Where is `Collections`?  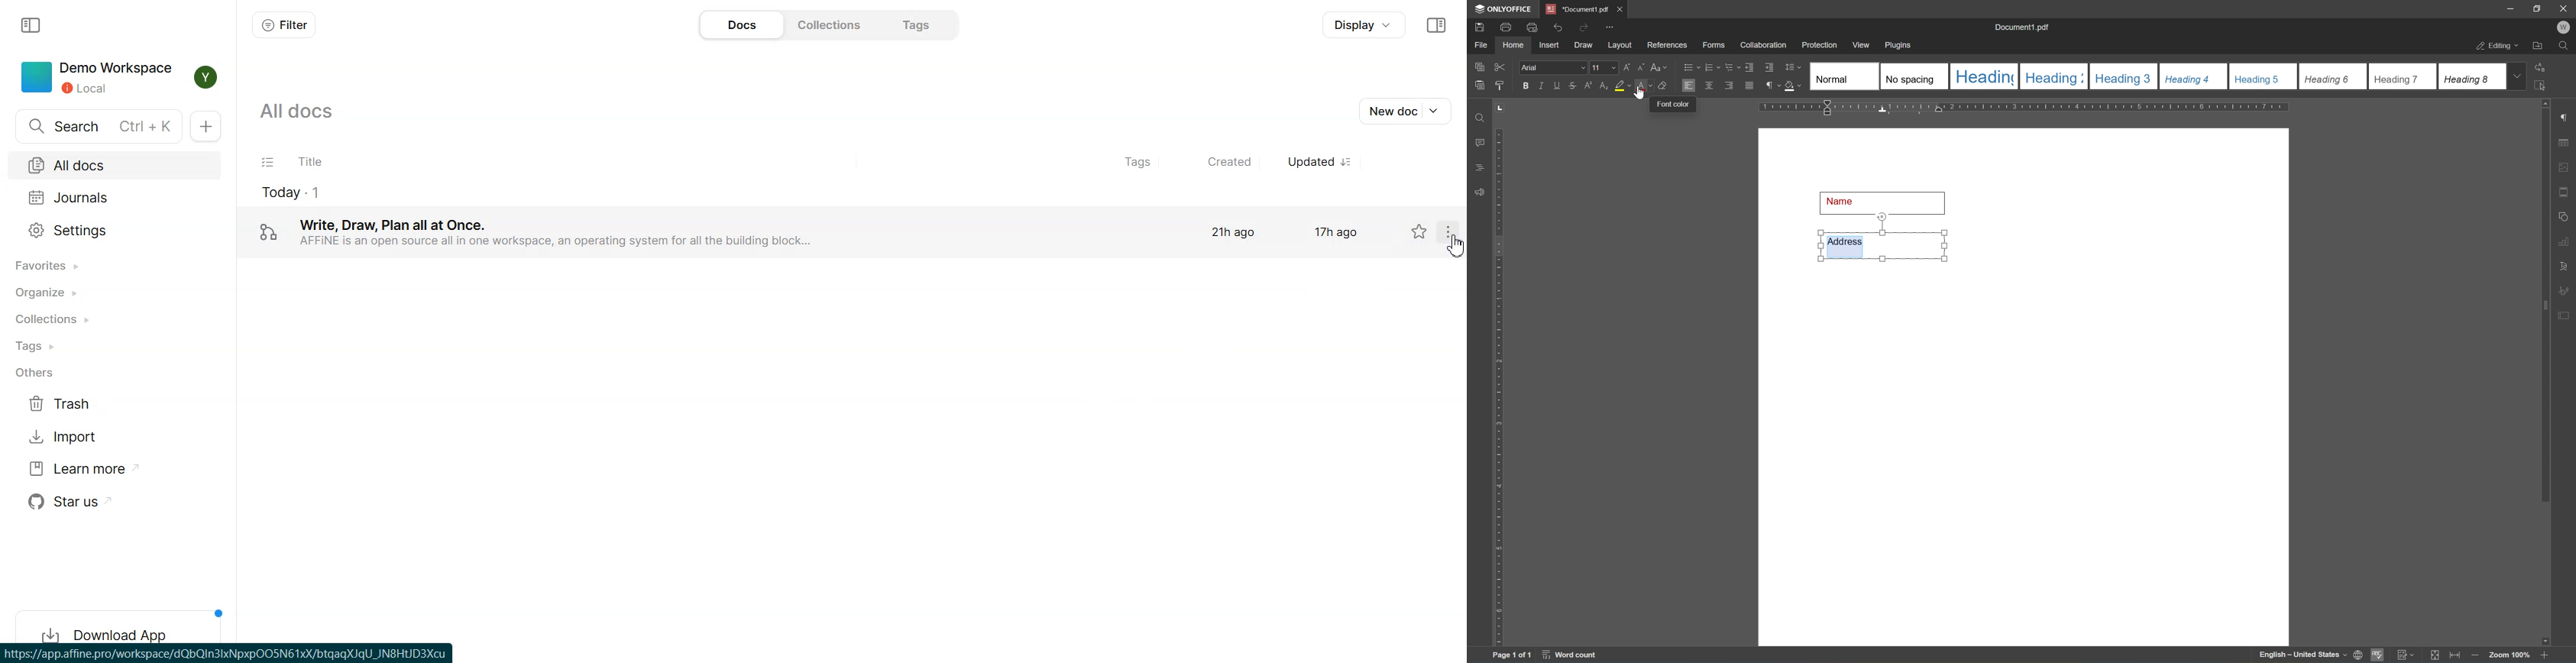 Collections is located at coordinates (115, 320).